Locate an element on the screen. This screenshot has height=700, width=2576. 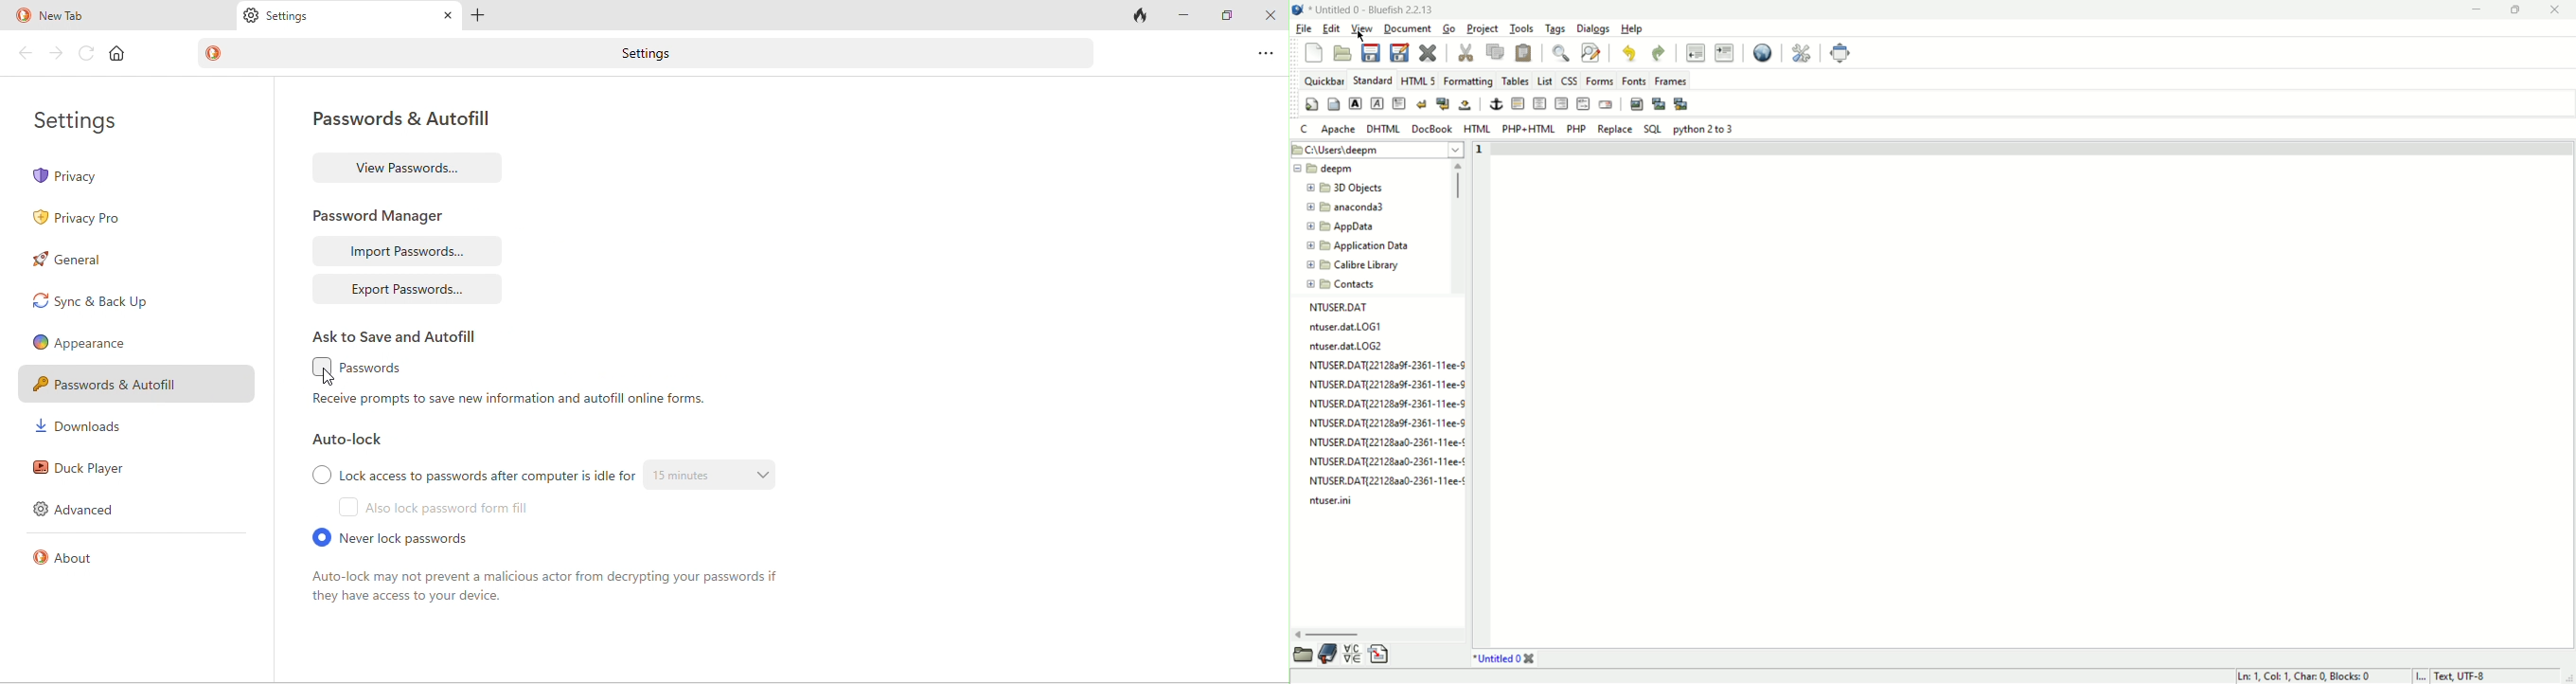
NTUSER.DAT[22128aa0-2361-11ee-¢ is located at coordinates (1384, 480).